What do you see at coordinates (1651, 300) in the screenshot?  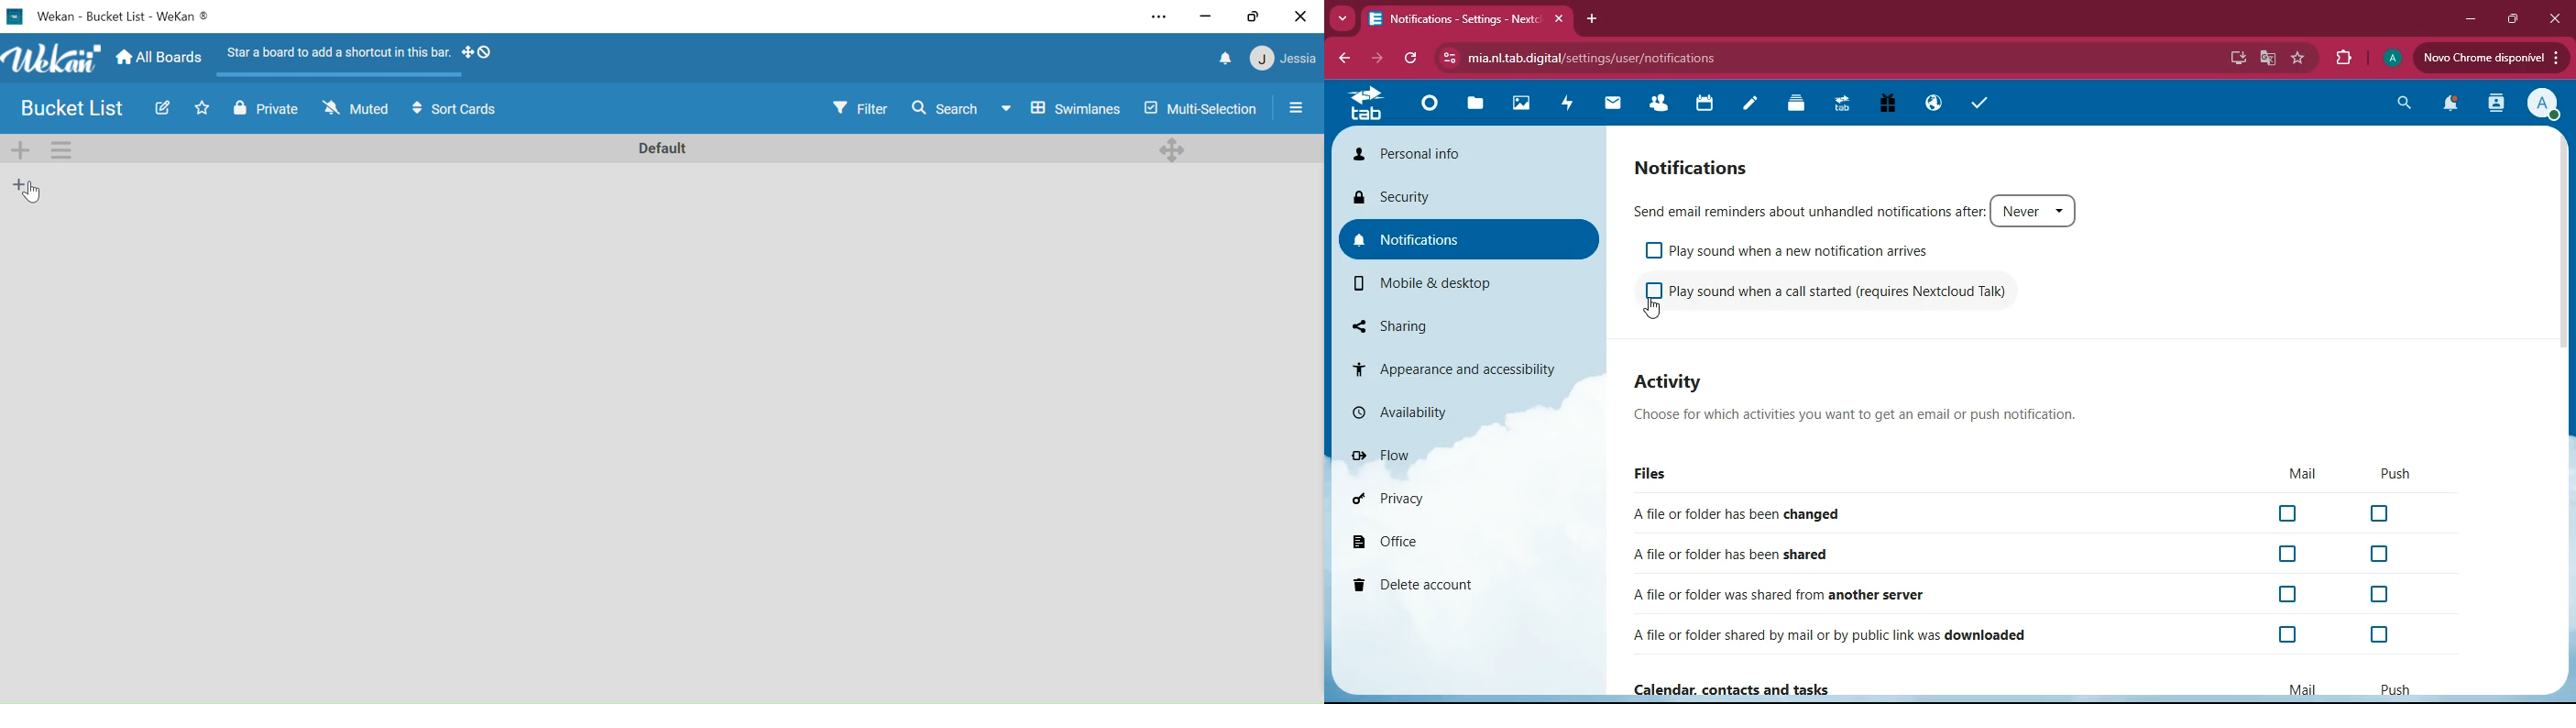 I see `off` at bounding box center [1651, 300].